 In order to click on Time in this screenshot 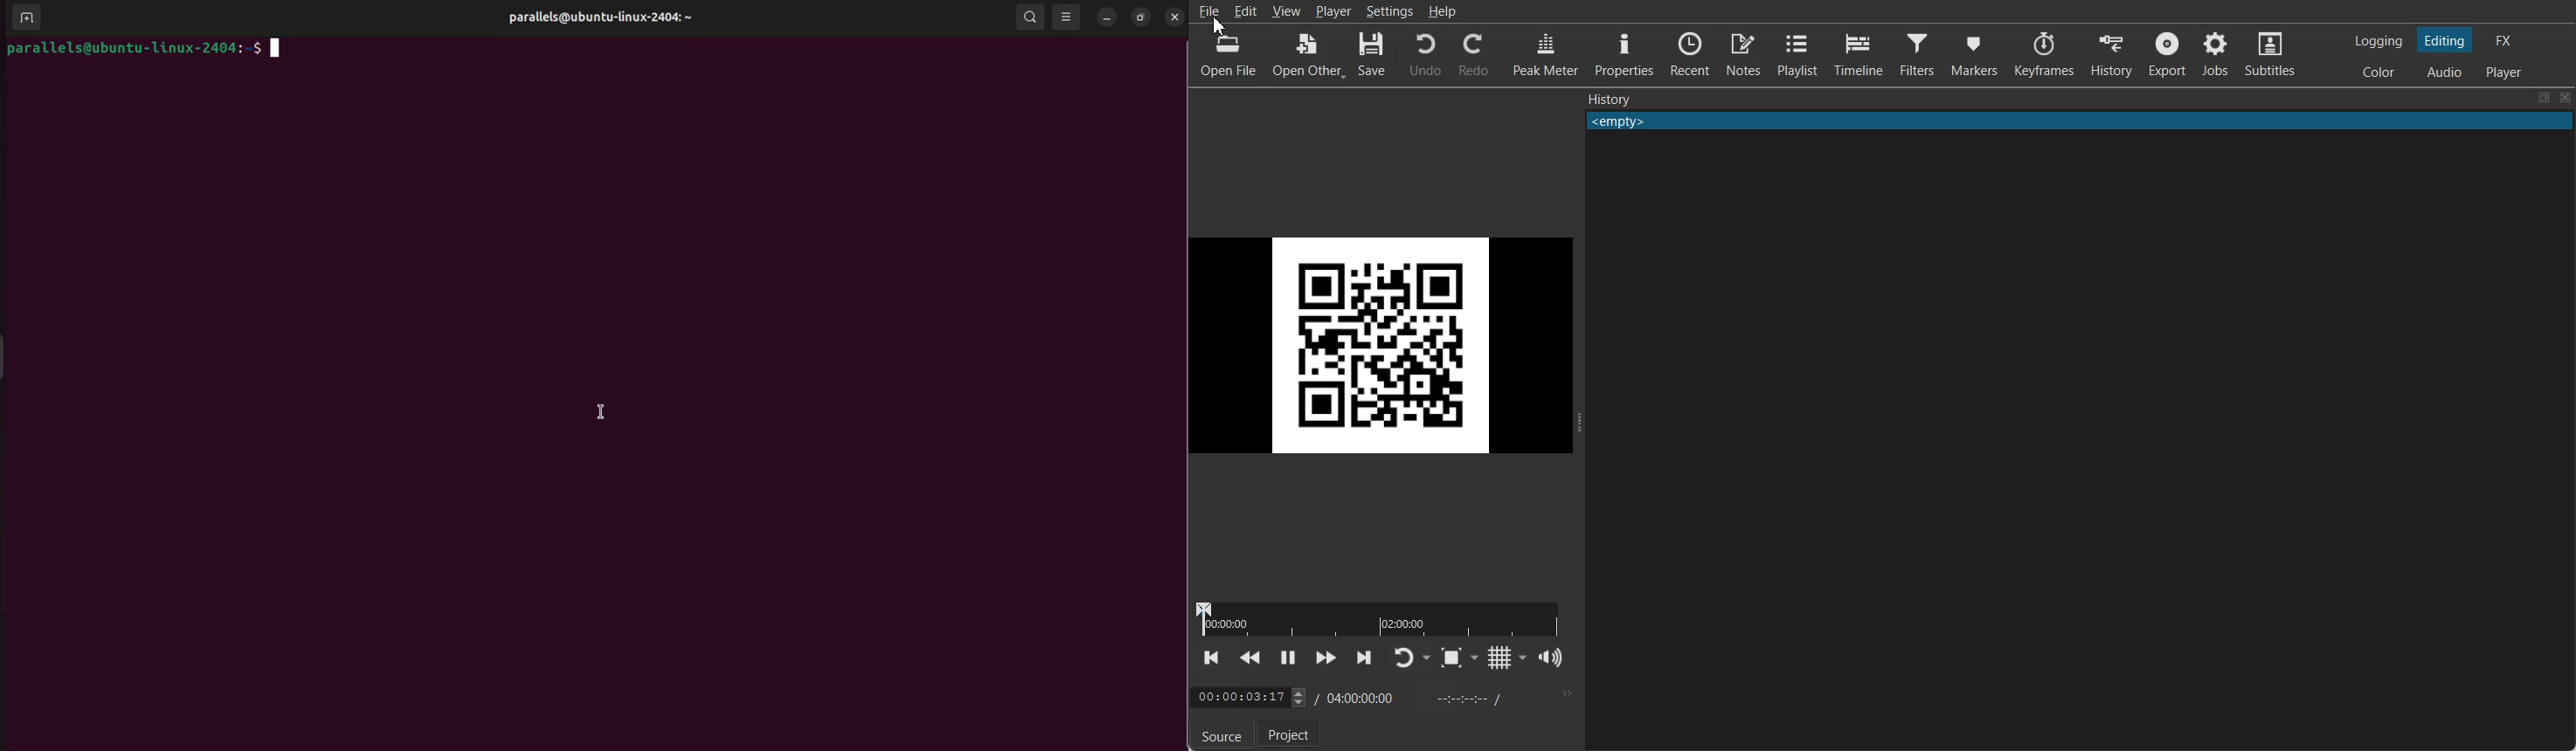, I will do `click(1362, 696)`.